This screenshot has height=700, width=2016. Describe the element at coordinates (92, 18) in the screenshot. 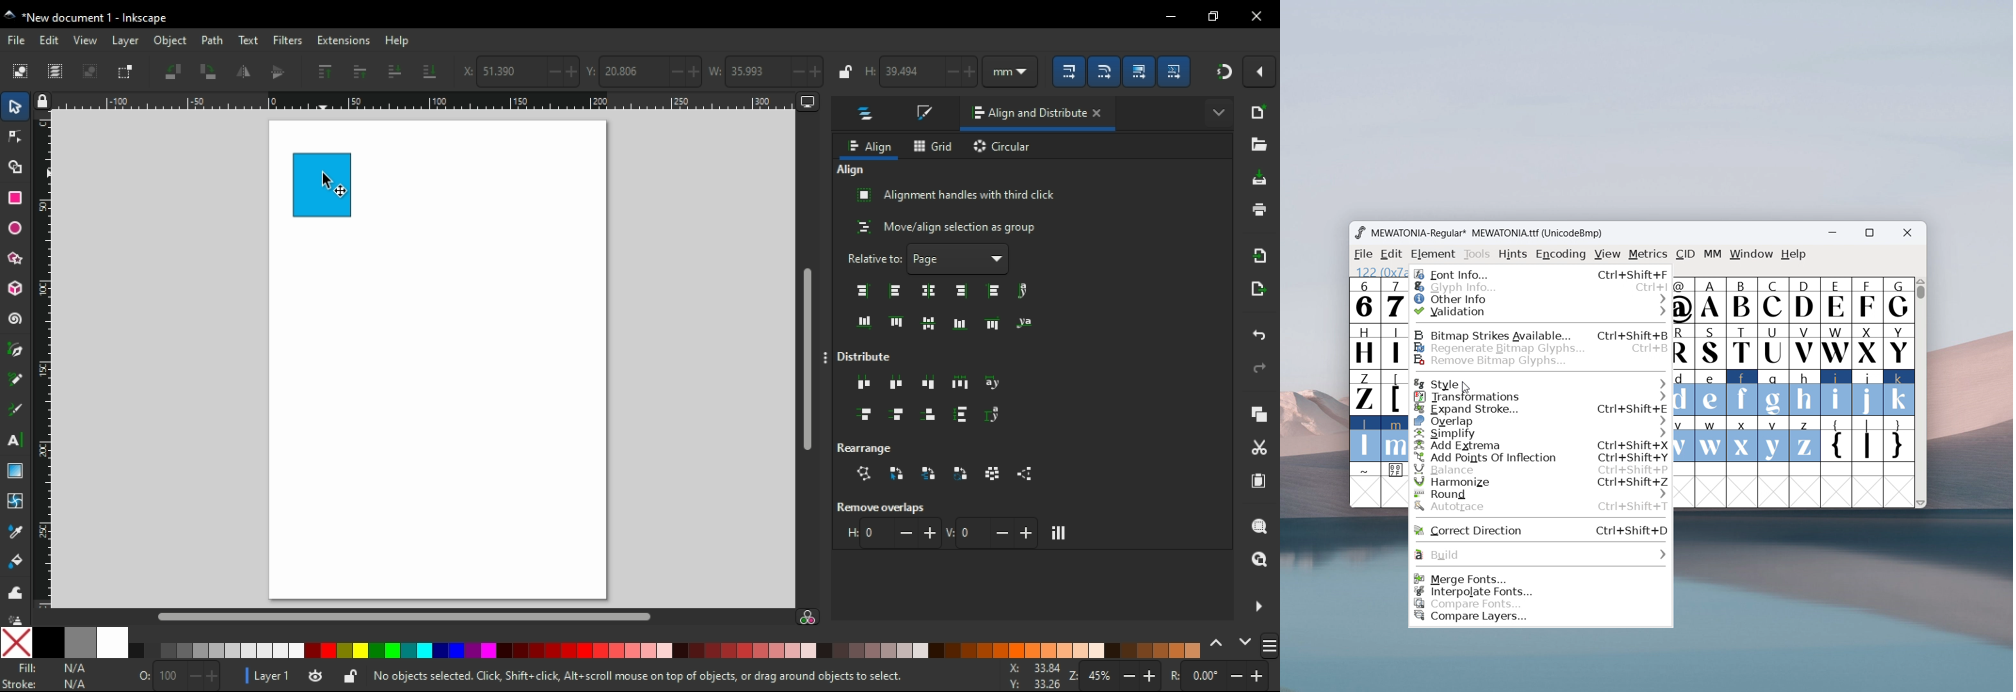

I see `icon and file name` at that location.